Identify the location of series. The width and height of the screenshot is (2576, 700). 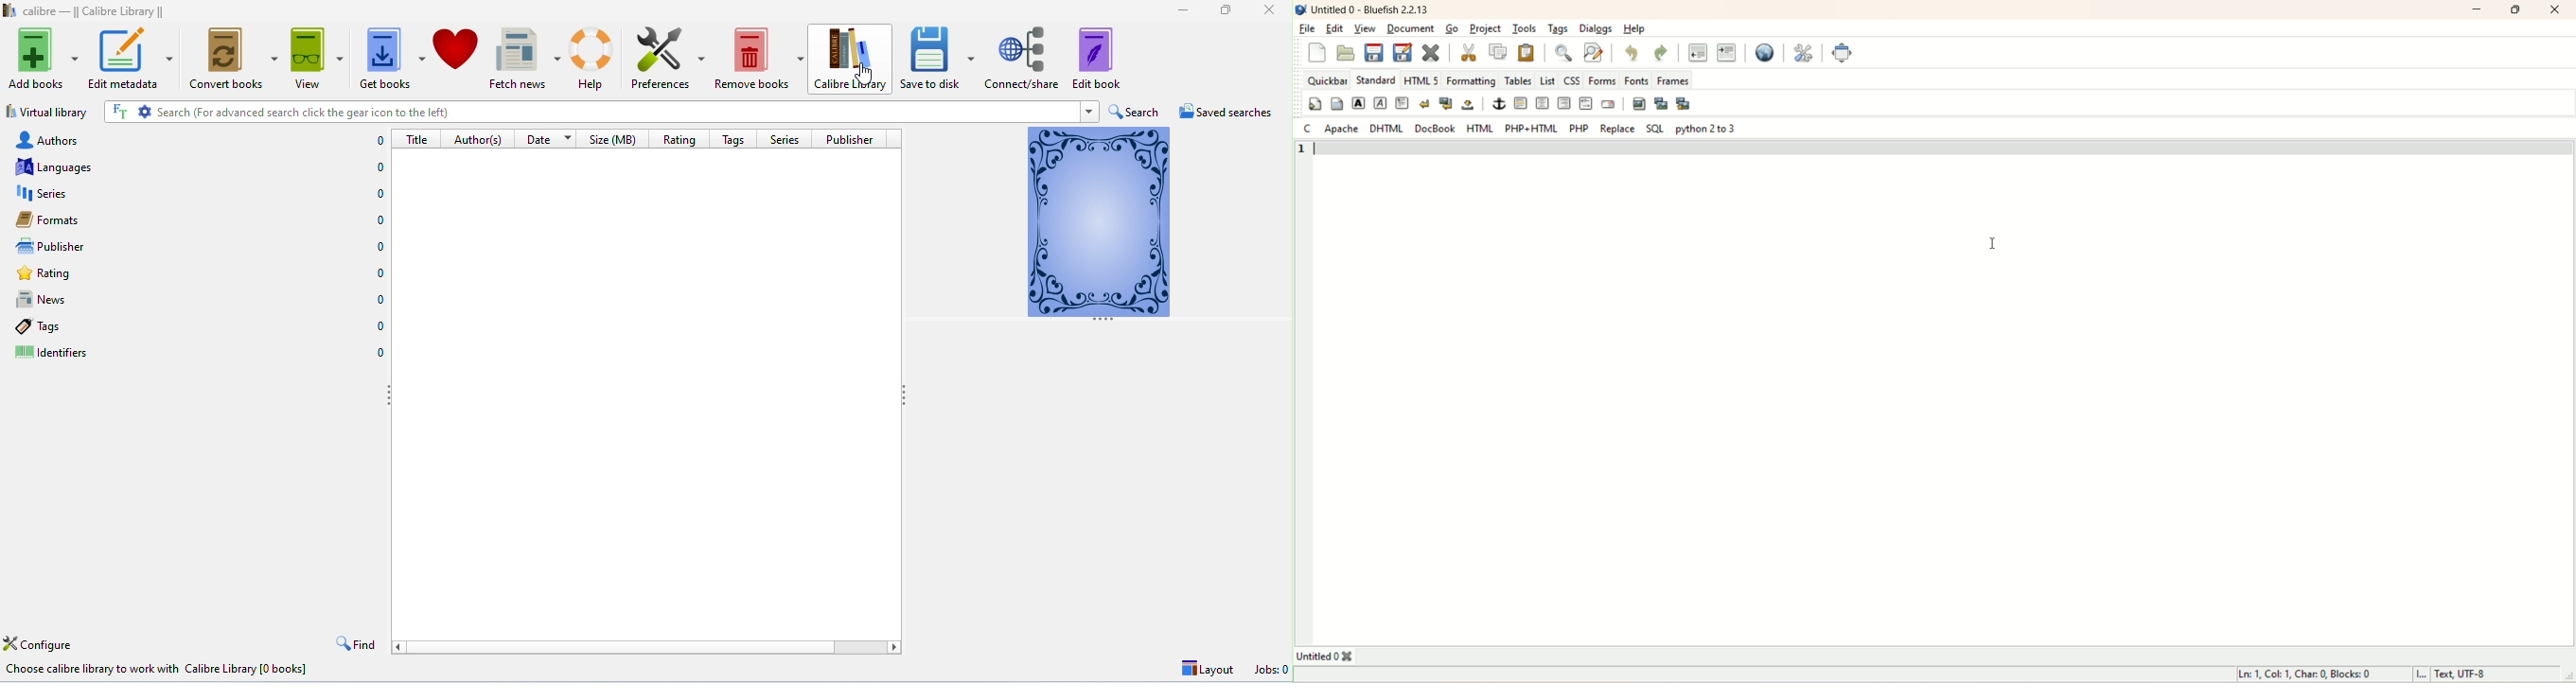
(784, 139).